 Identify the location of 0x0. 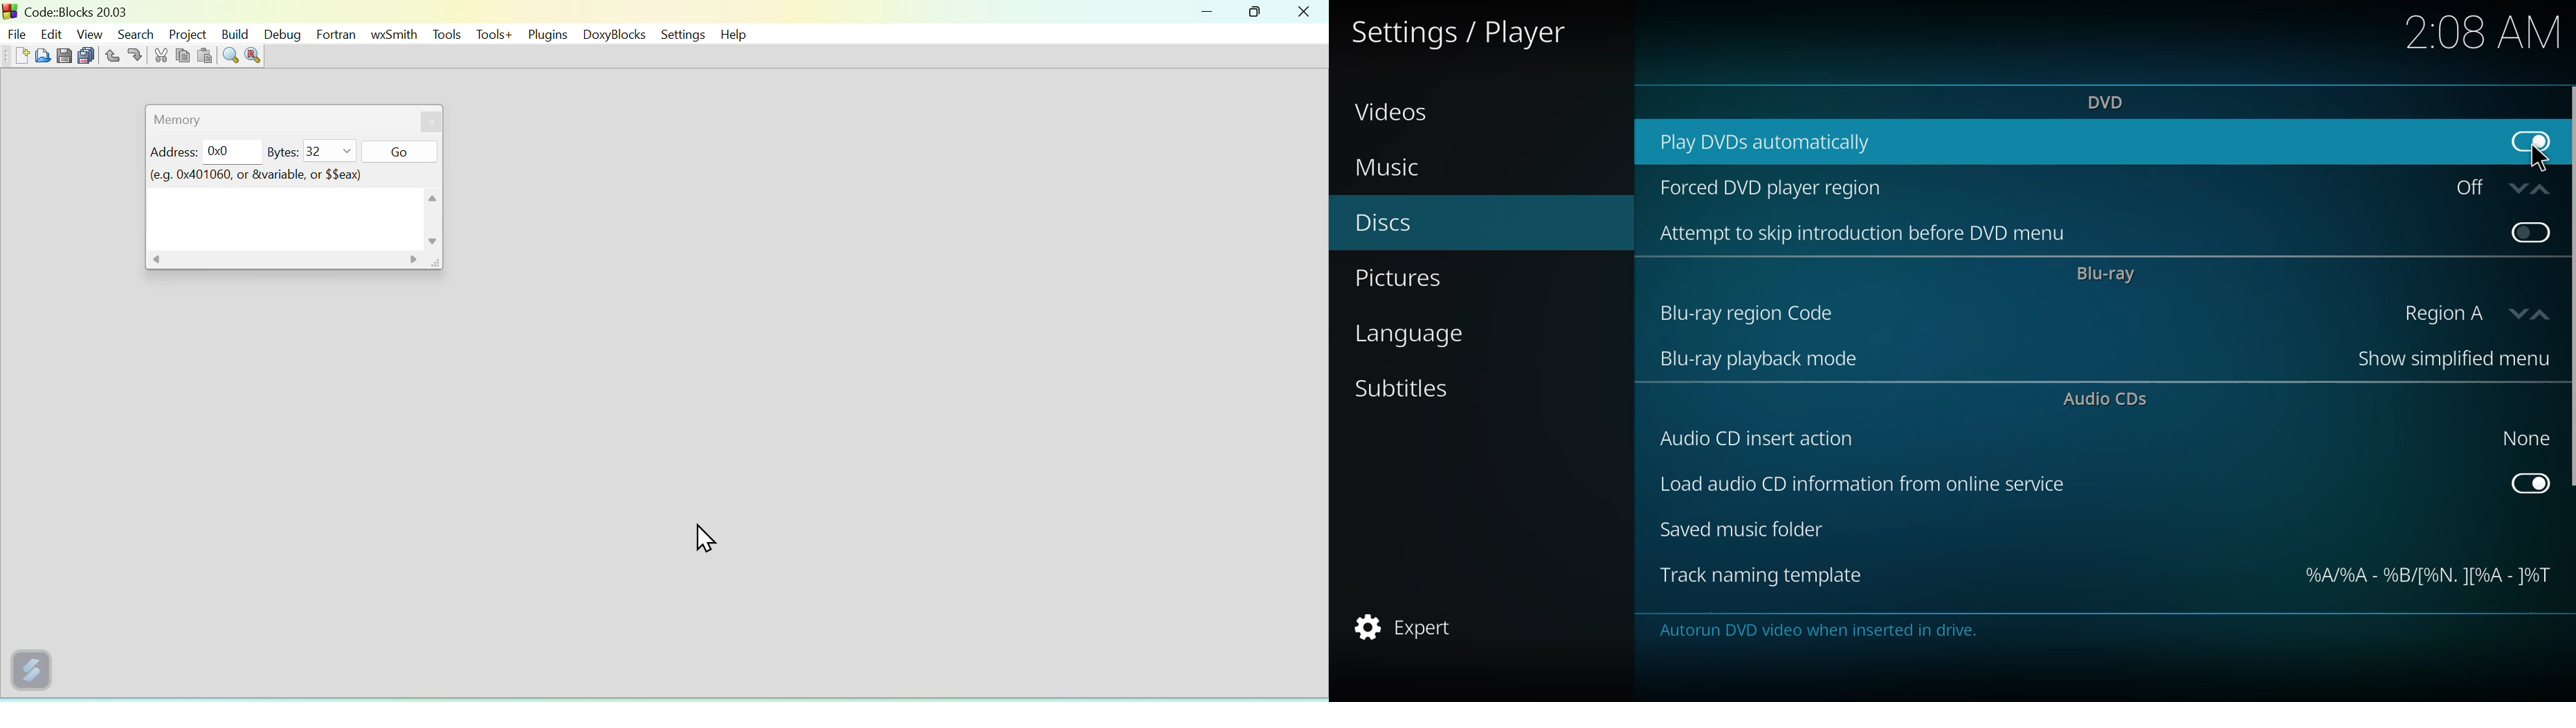
(232, 153).